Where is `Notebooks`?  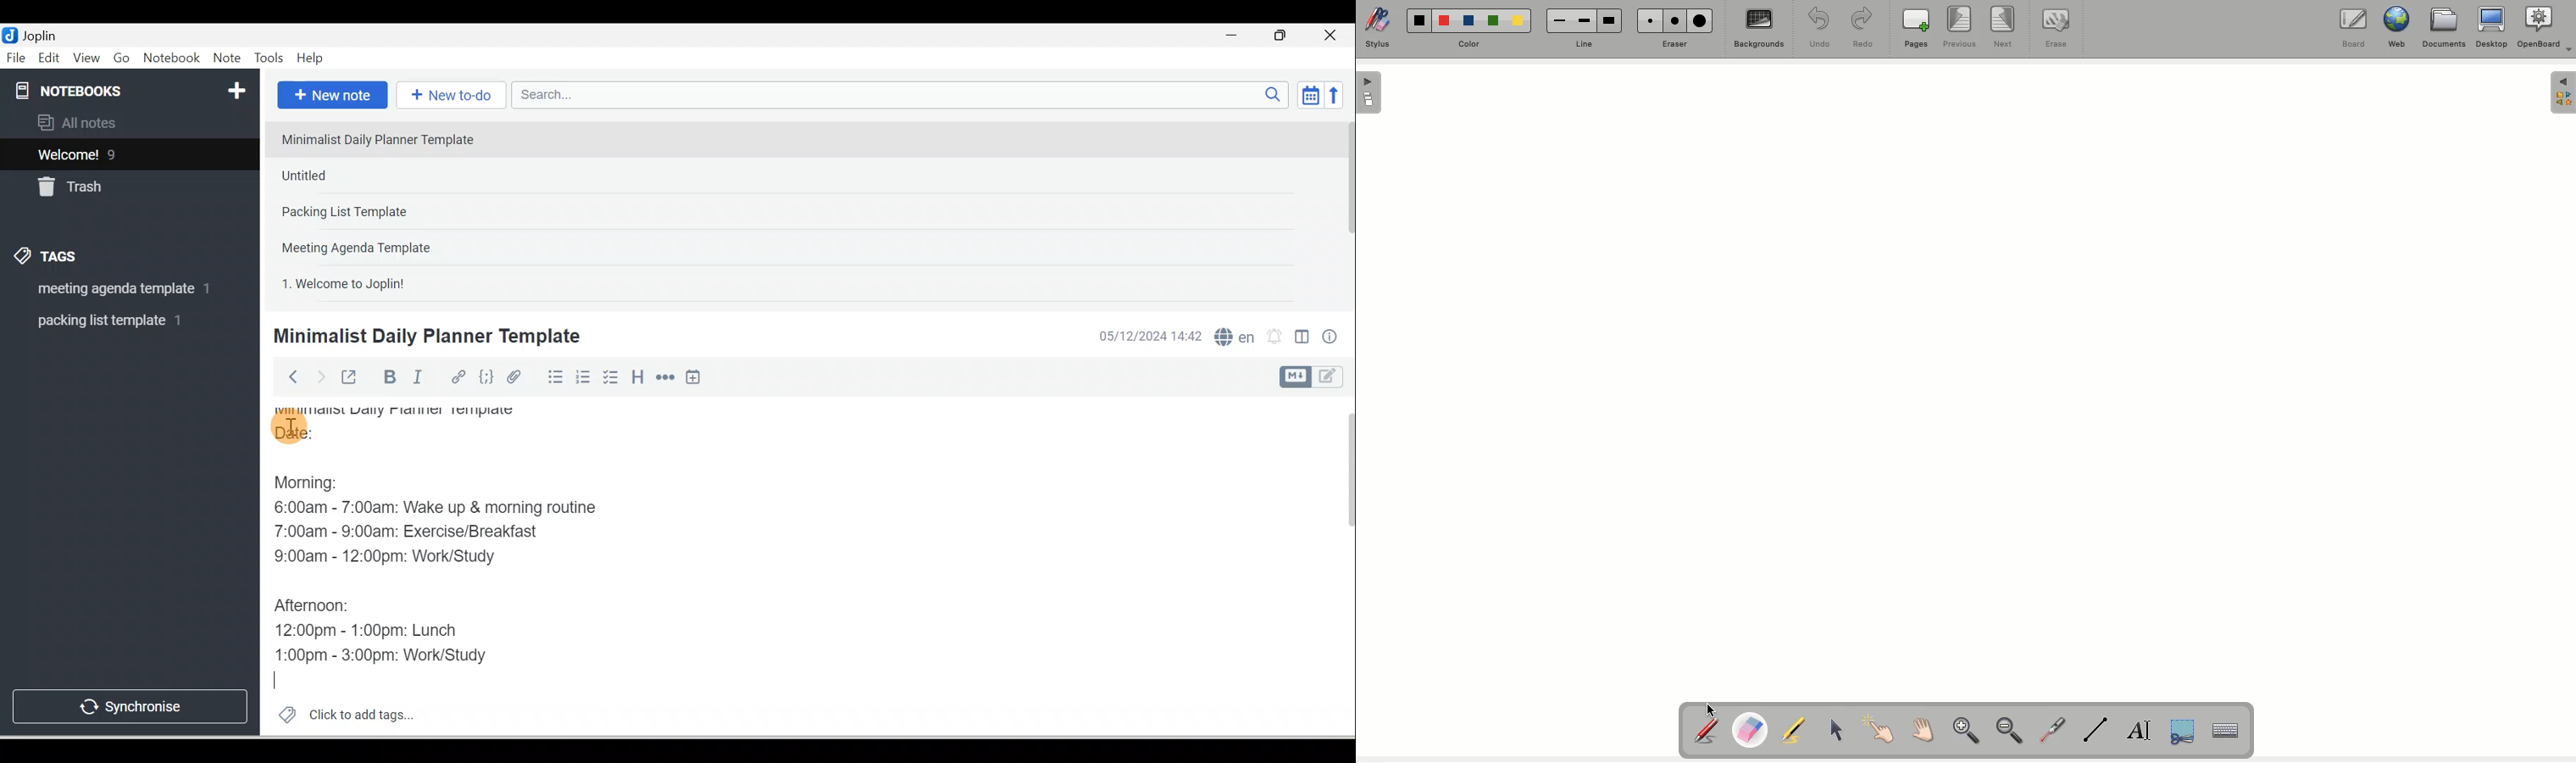
Notebooks is located at coordinates (133, 88).